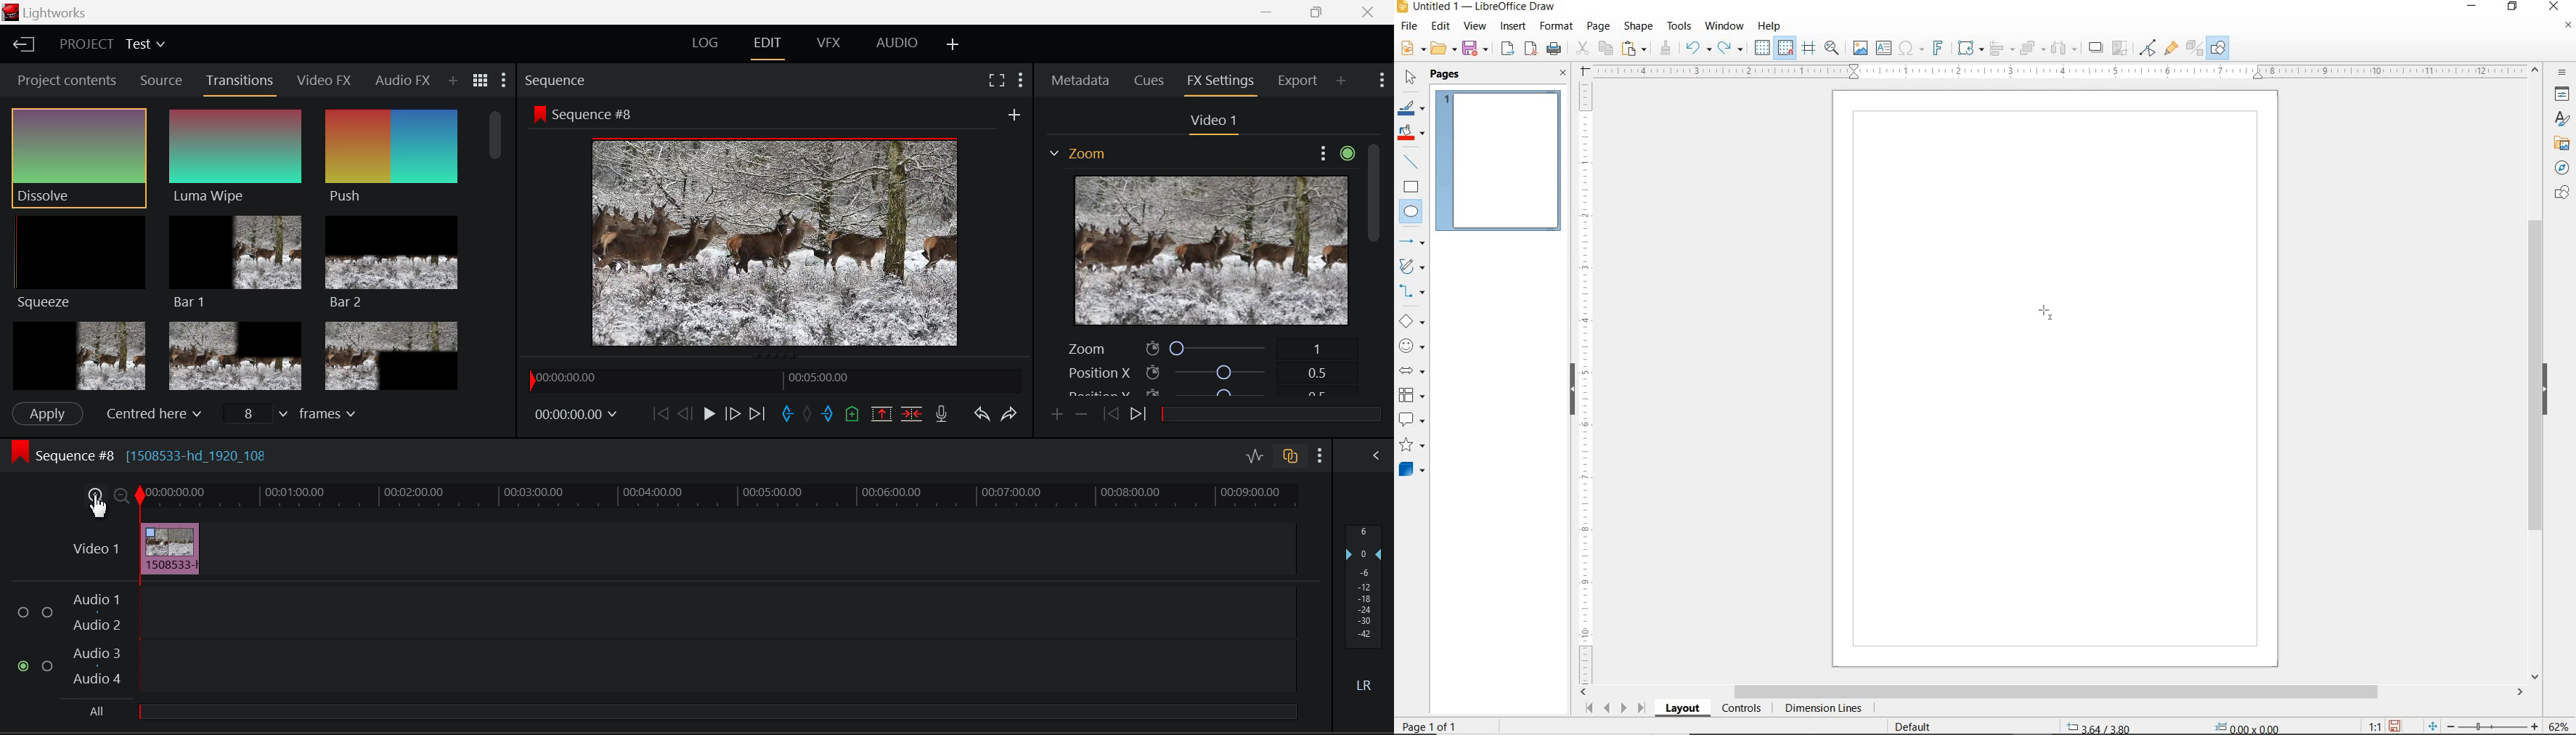 This screenshot has width=2576, height=756. Describe the element at coordinates (2032, 49) in the screenshot. I see `ARRANGE` at that location.